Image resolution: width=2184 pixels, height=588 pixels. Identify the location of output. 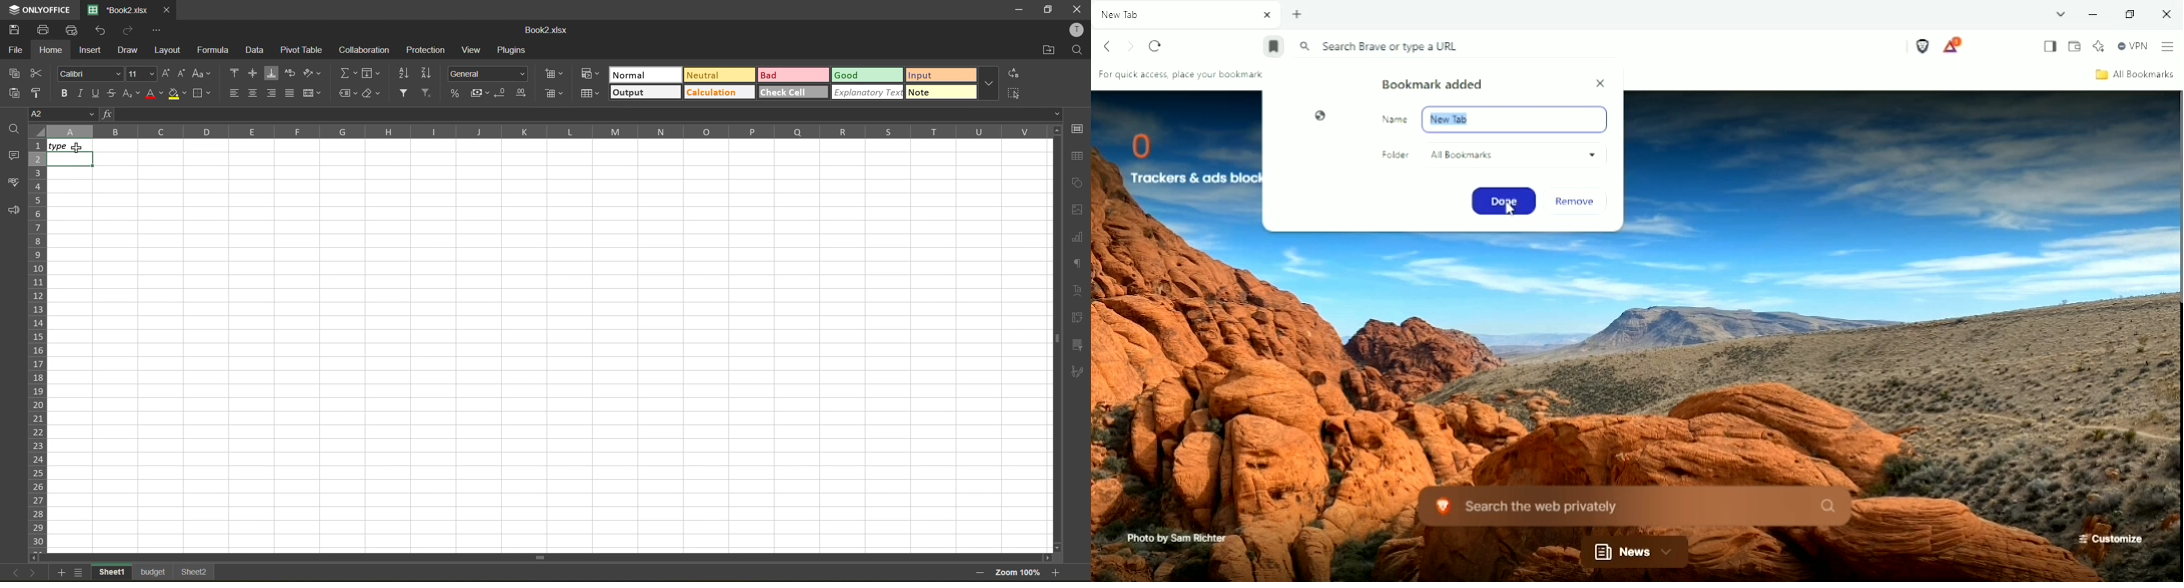
(645, 92).